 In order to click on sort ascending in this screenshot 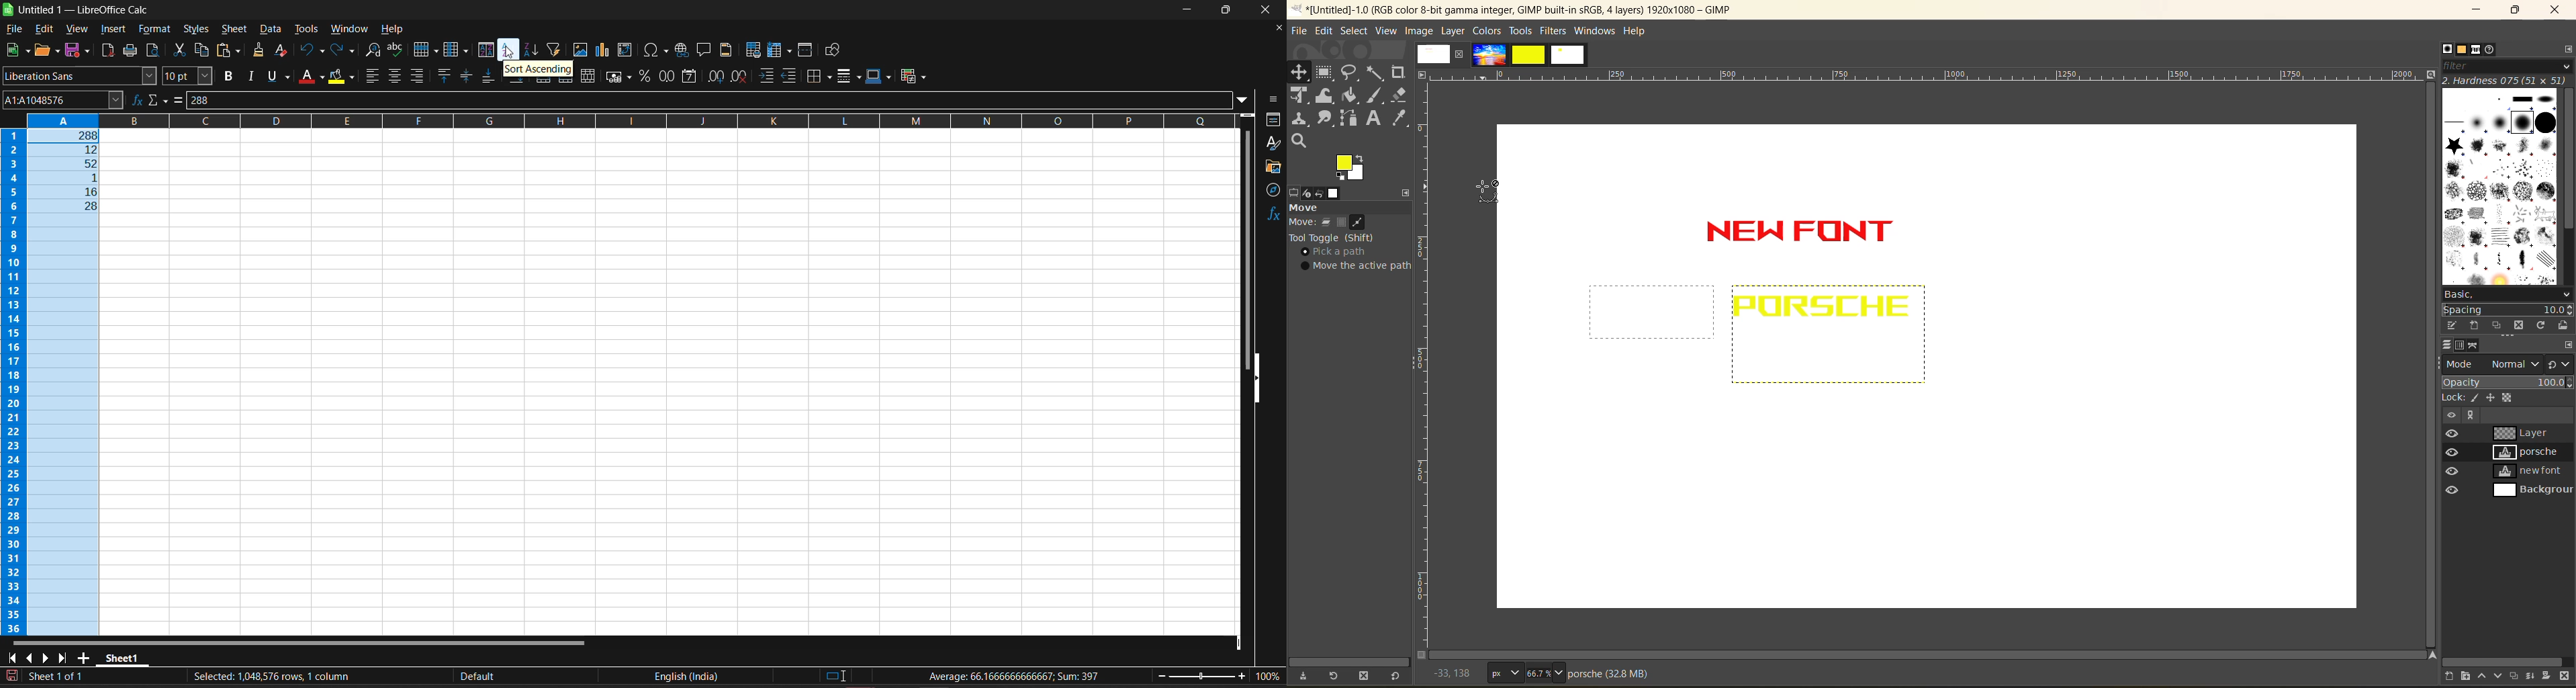, I will do `click(538, 70)`.